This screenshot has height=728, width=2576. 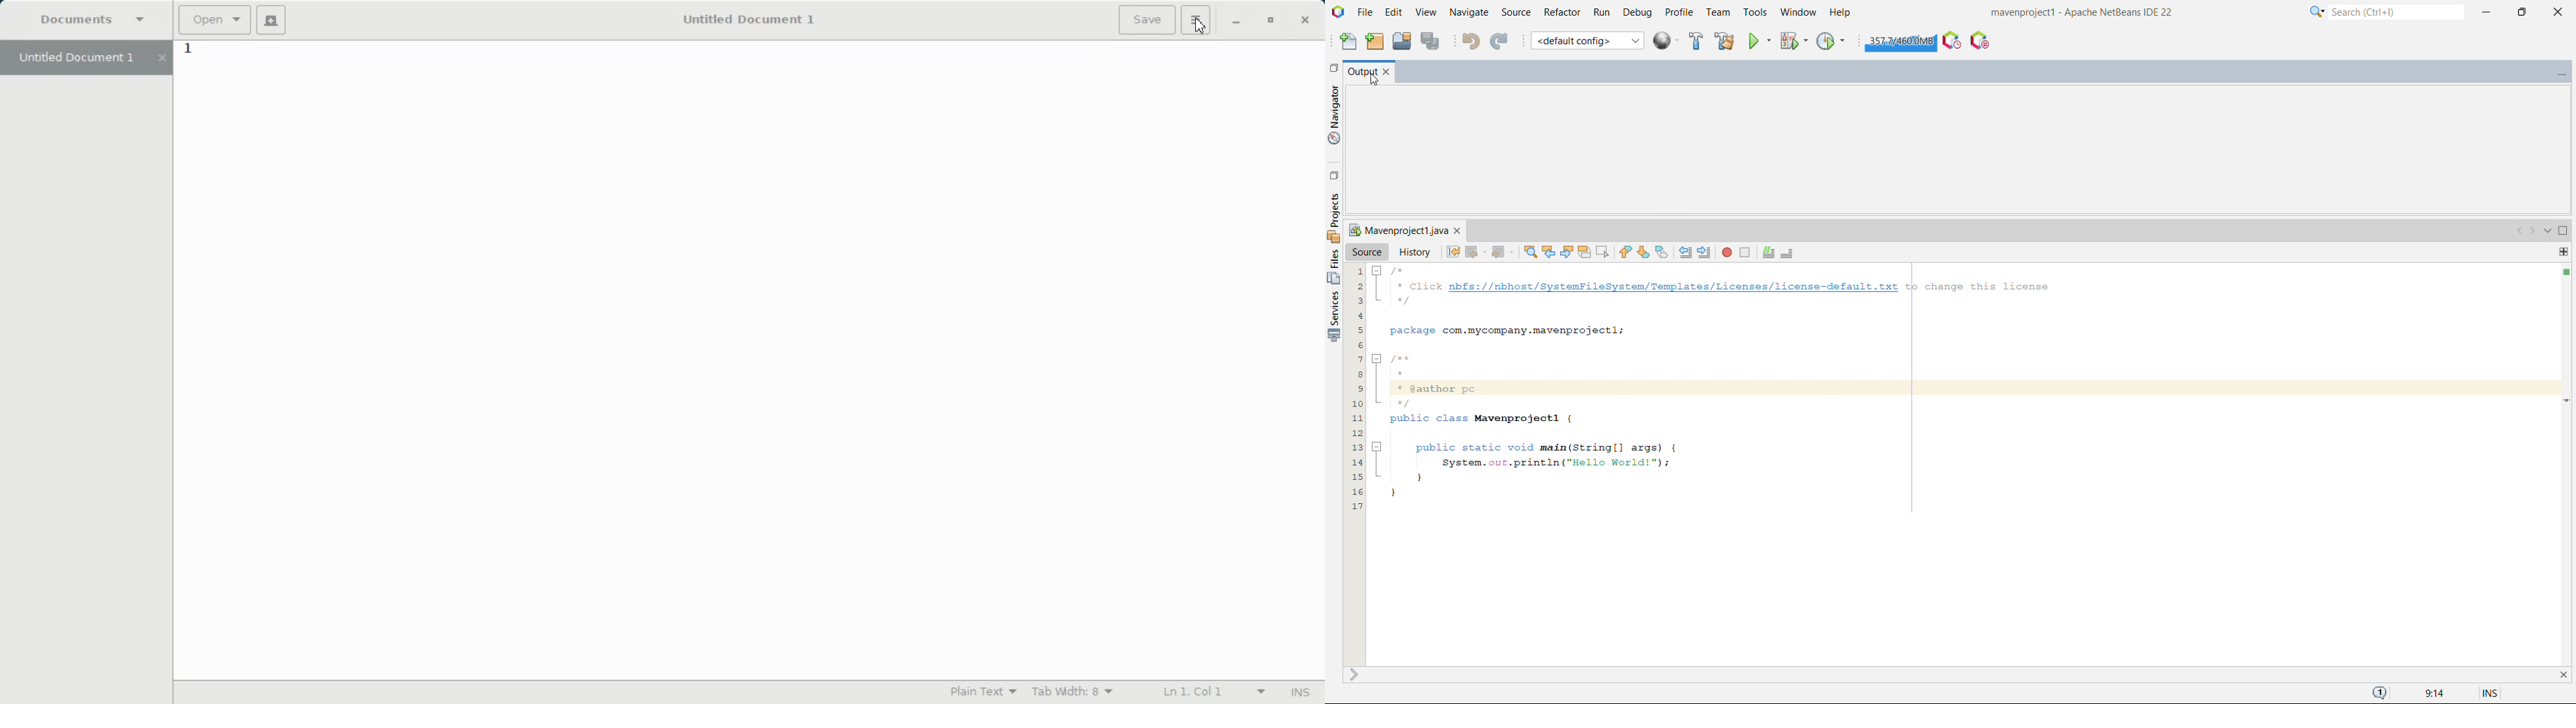 I want to click on A simple Java class that prints "Hello World" to the console., so click(x=1962, y=387).